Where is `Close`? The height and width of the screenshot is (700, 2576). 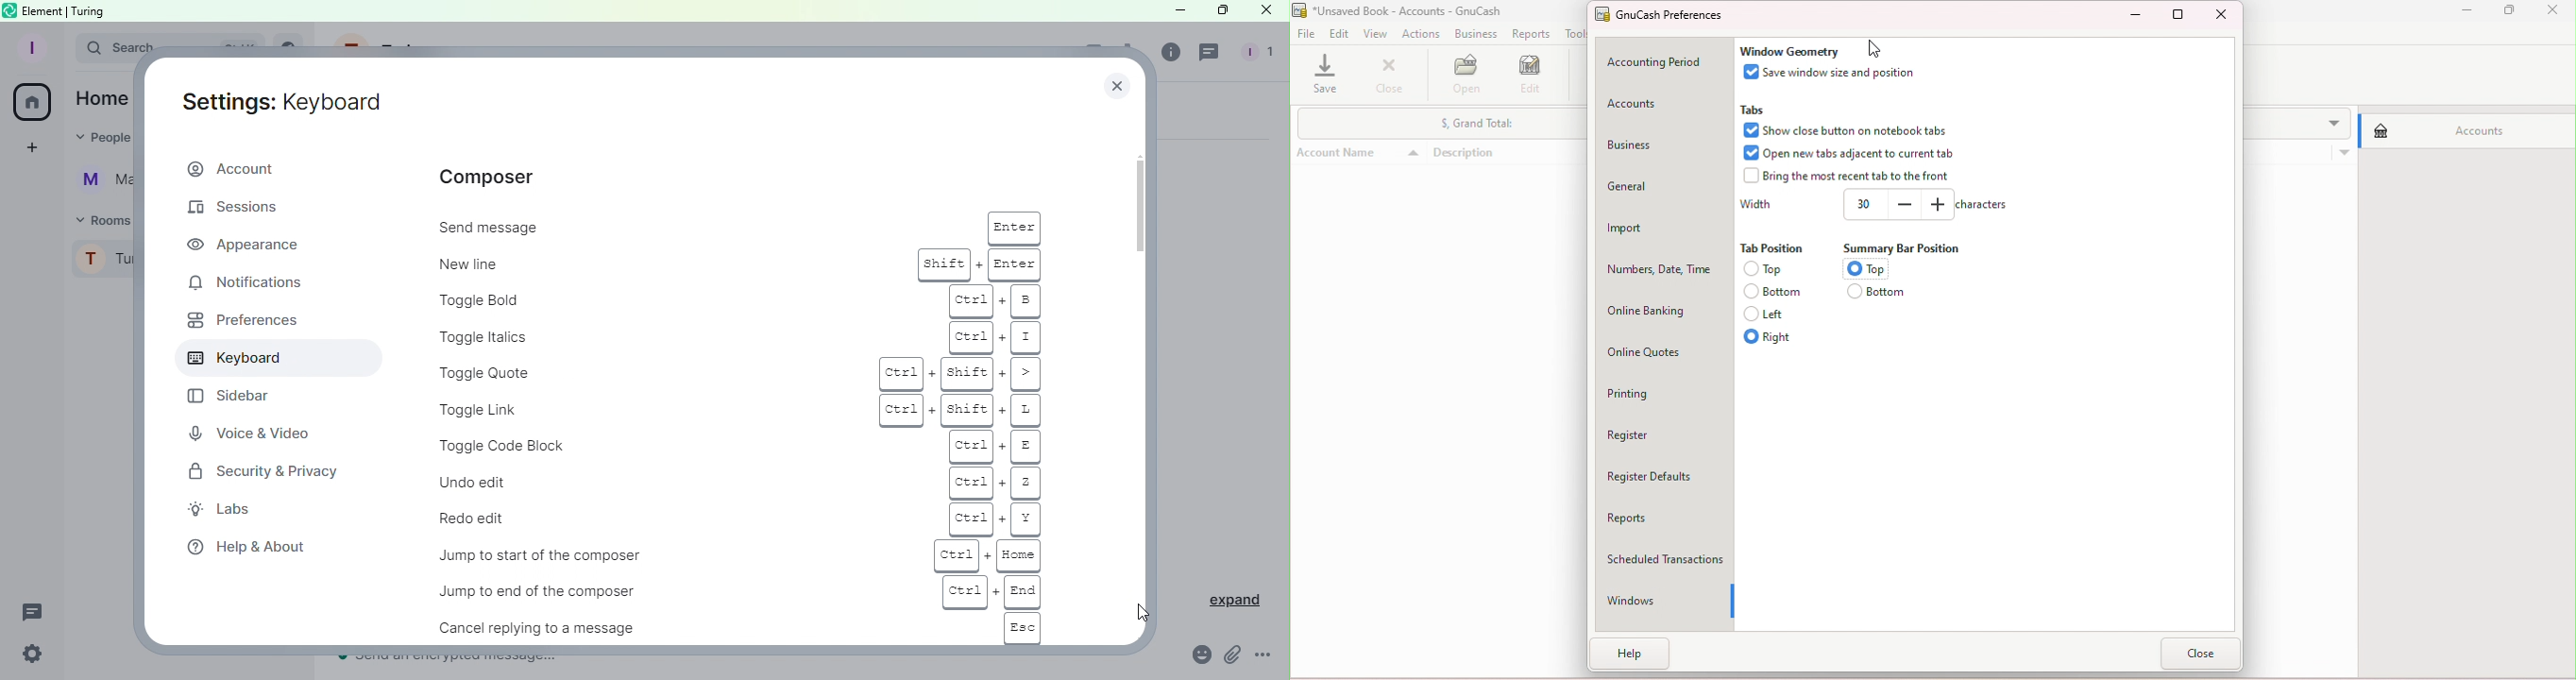
Close is located at coordinates (1116, 84).